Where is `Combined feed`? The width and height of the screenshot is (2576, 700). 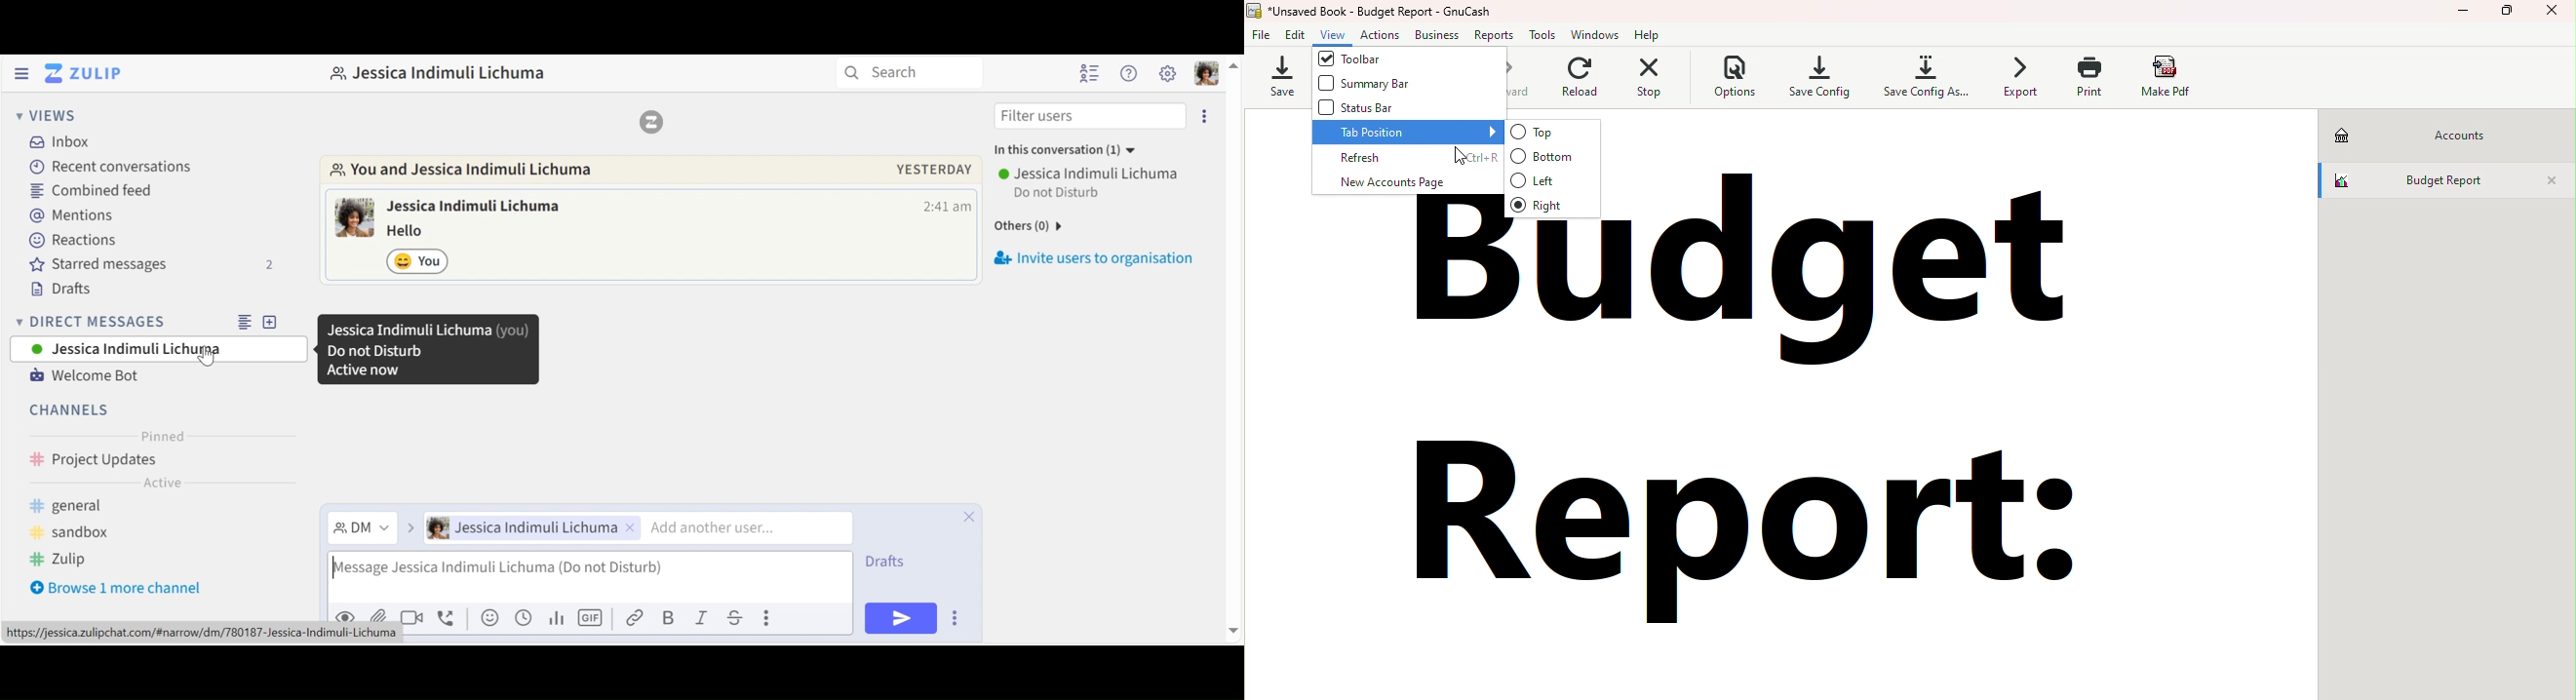 Combined feed is located at coordinates (94, 190).